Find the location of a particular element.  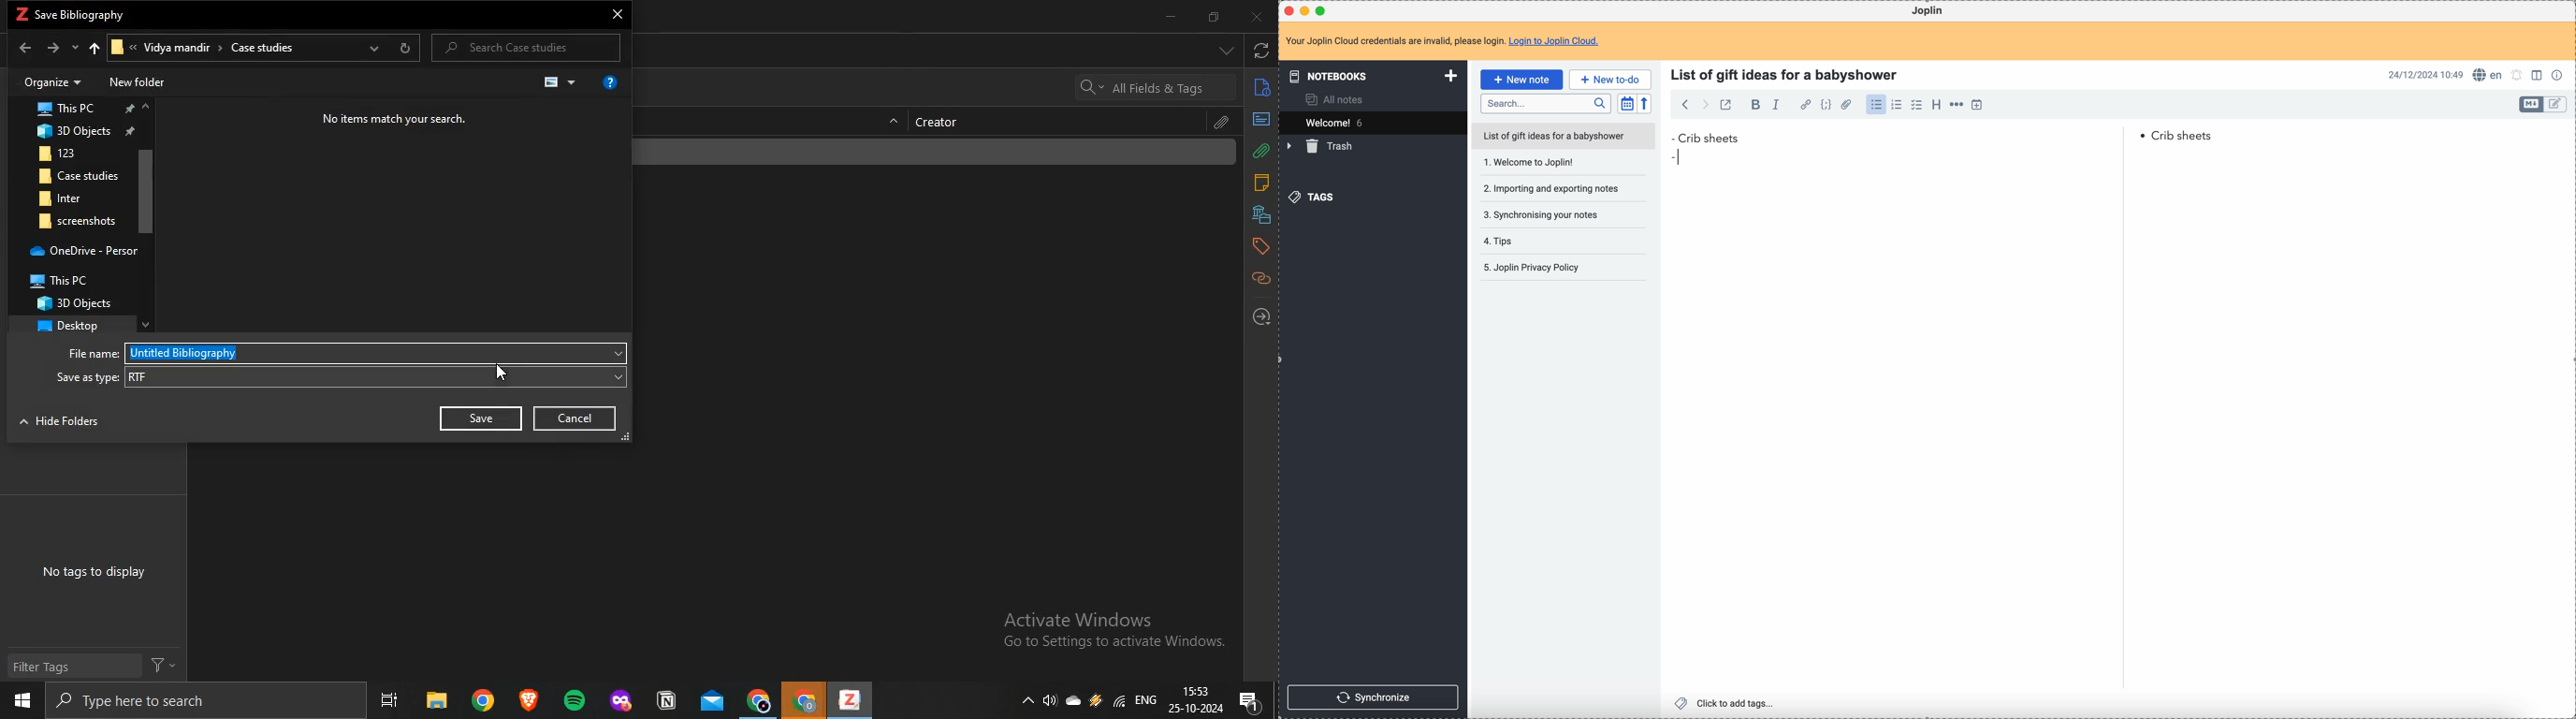

new to-do is located at coordinates (1610, 78).